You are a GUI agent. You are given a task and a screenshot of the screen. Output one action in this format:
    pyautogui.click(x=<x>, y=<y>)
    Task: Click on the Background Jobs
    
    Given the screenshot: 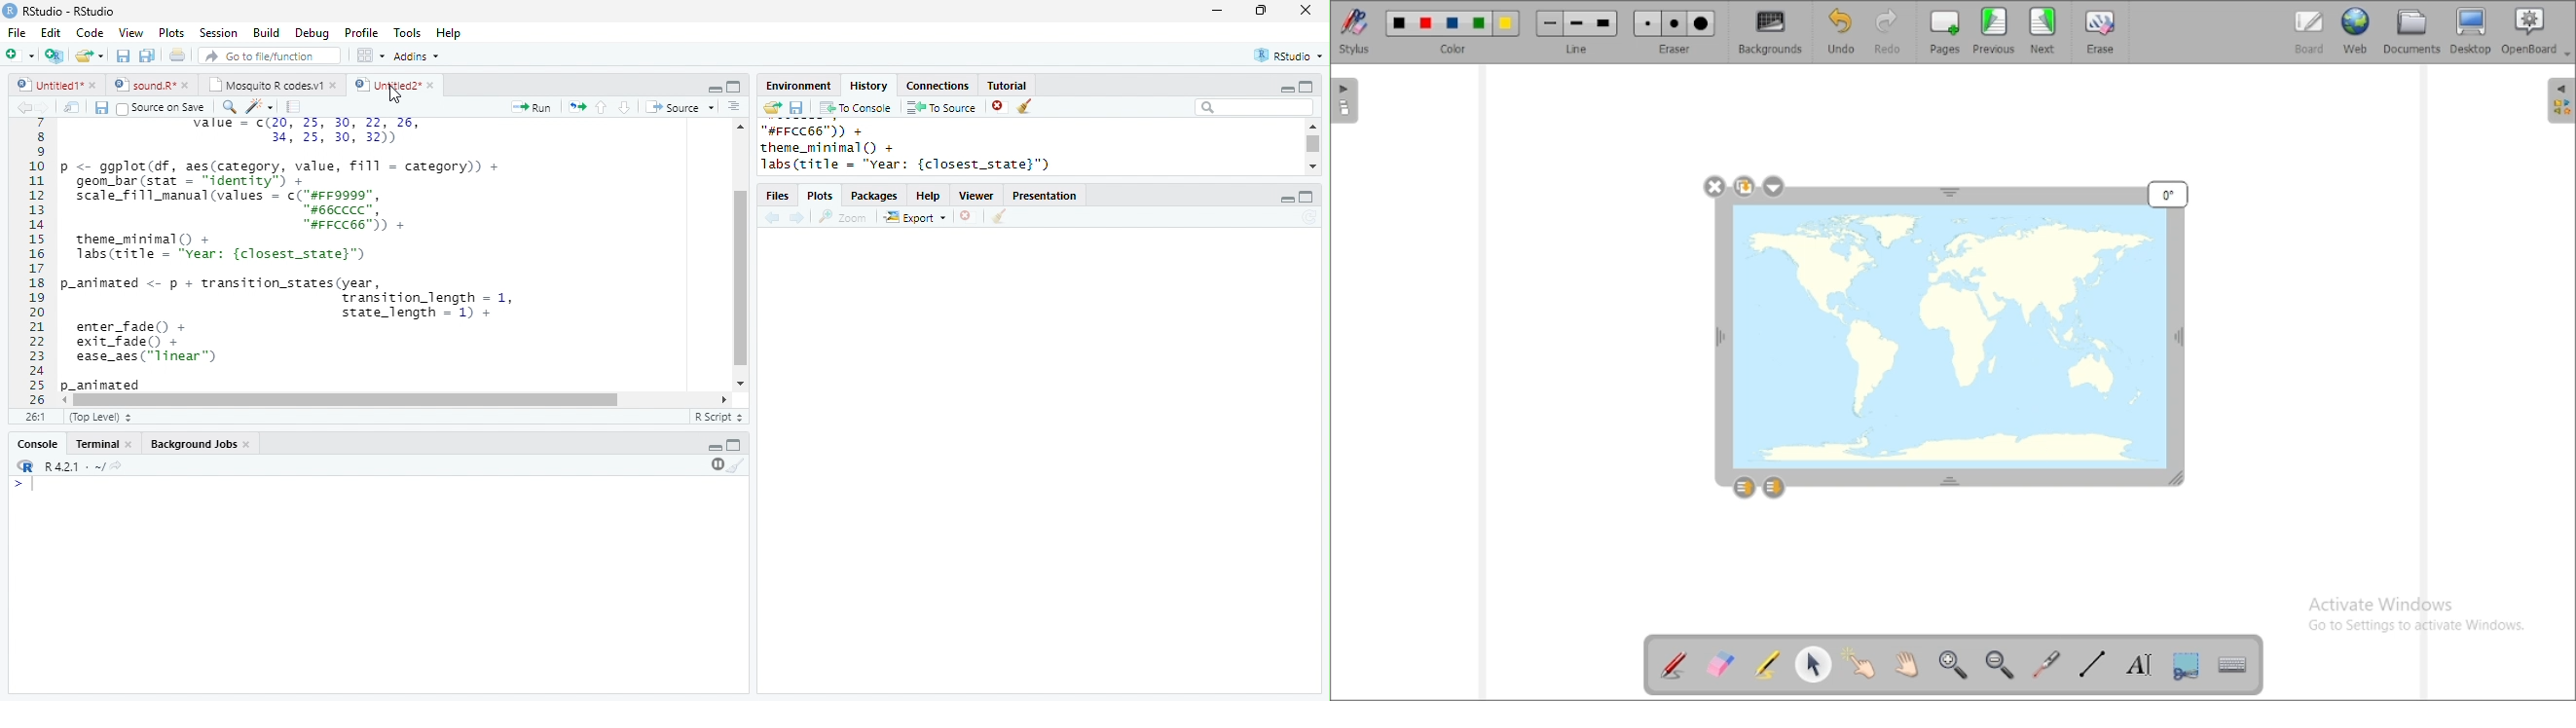 What is the action you would take?
    pyautogui.click(x=193, y=444)
    